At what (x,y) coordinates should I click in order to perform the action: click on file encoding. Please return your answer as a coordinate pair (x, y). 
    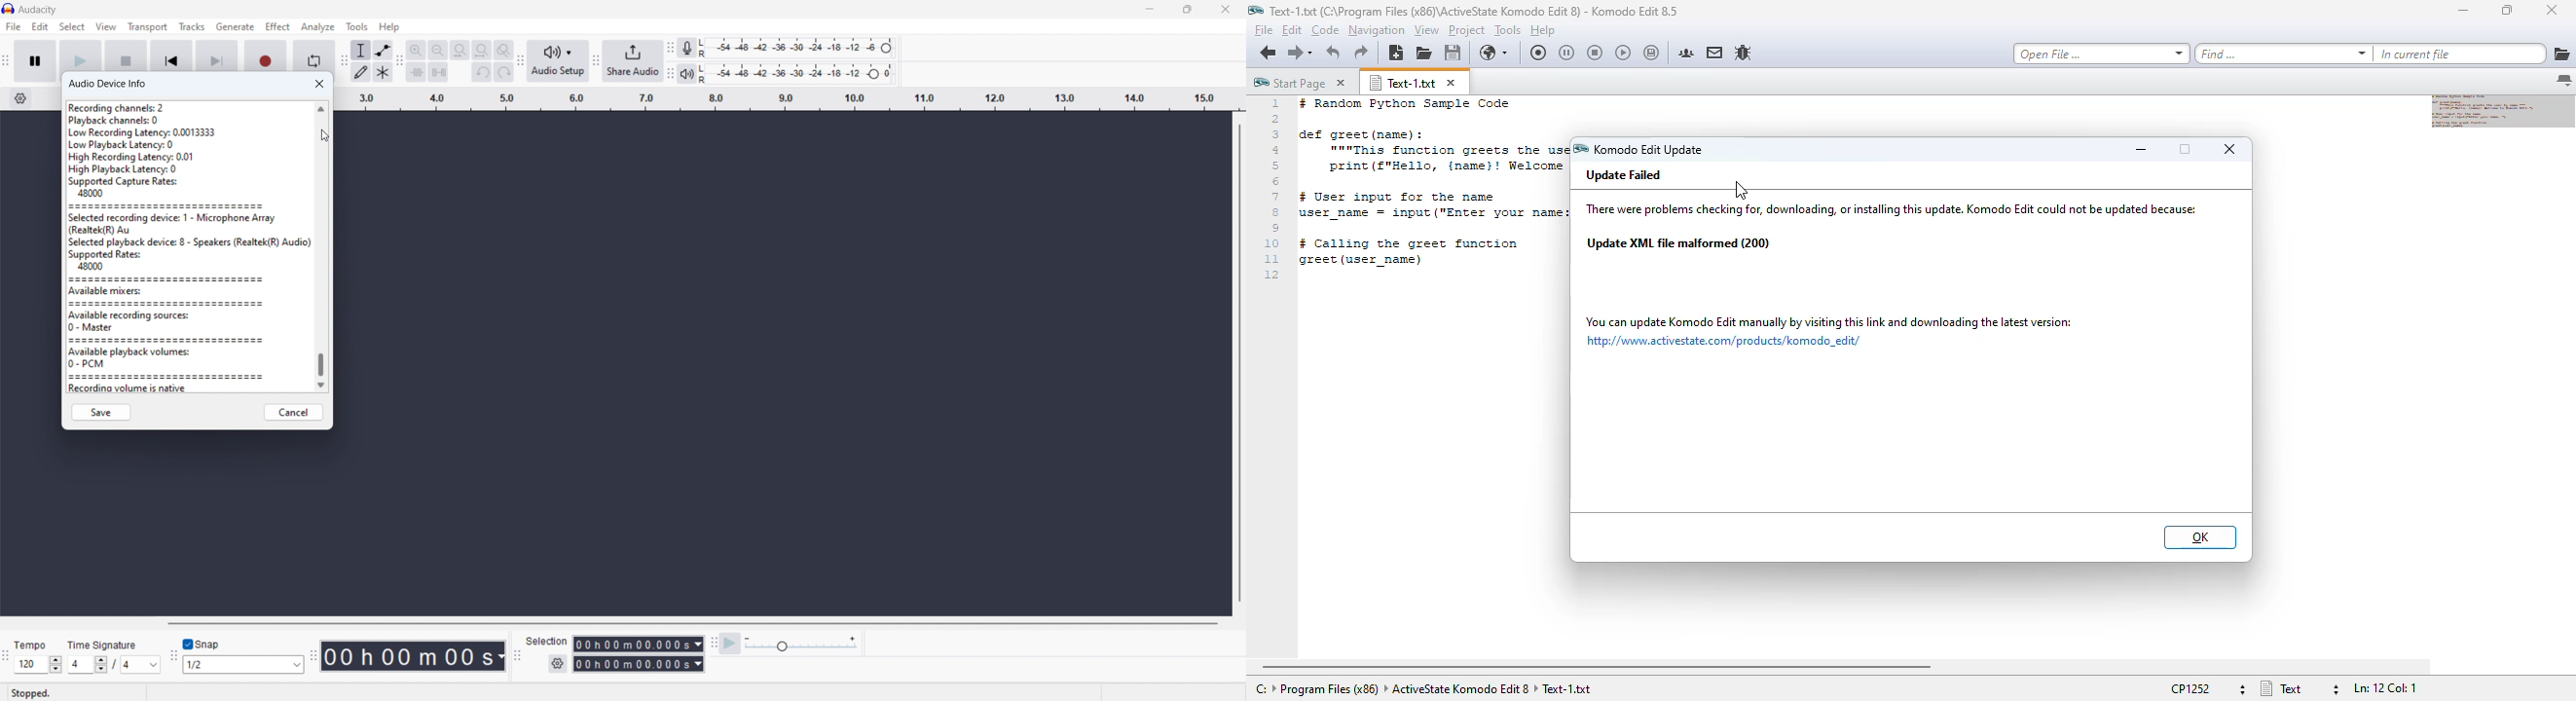
    Looking at the image, I should click on (2207, 688).